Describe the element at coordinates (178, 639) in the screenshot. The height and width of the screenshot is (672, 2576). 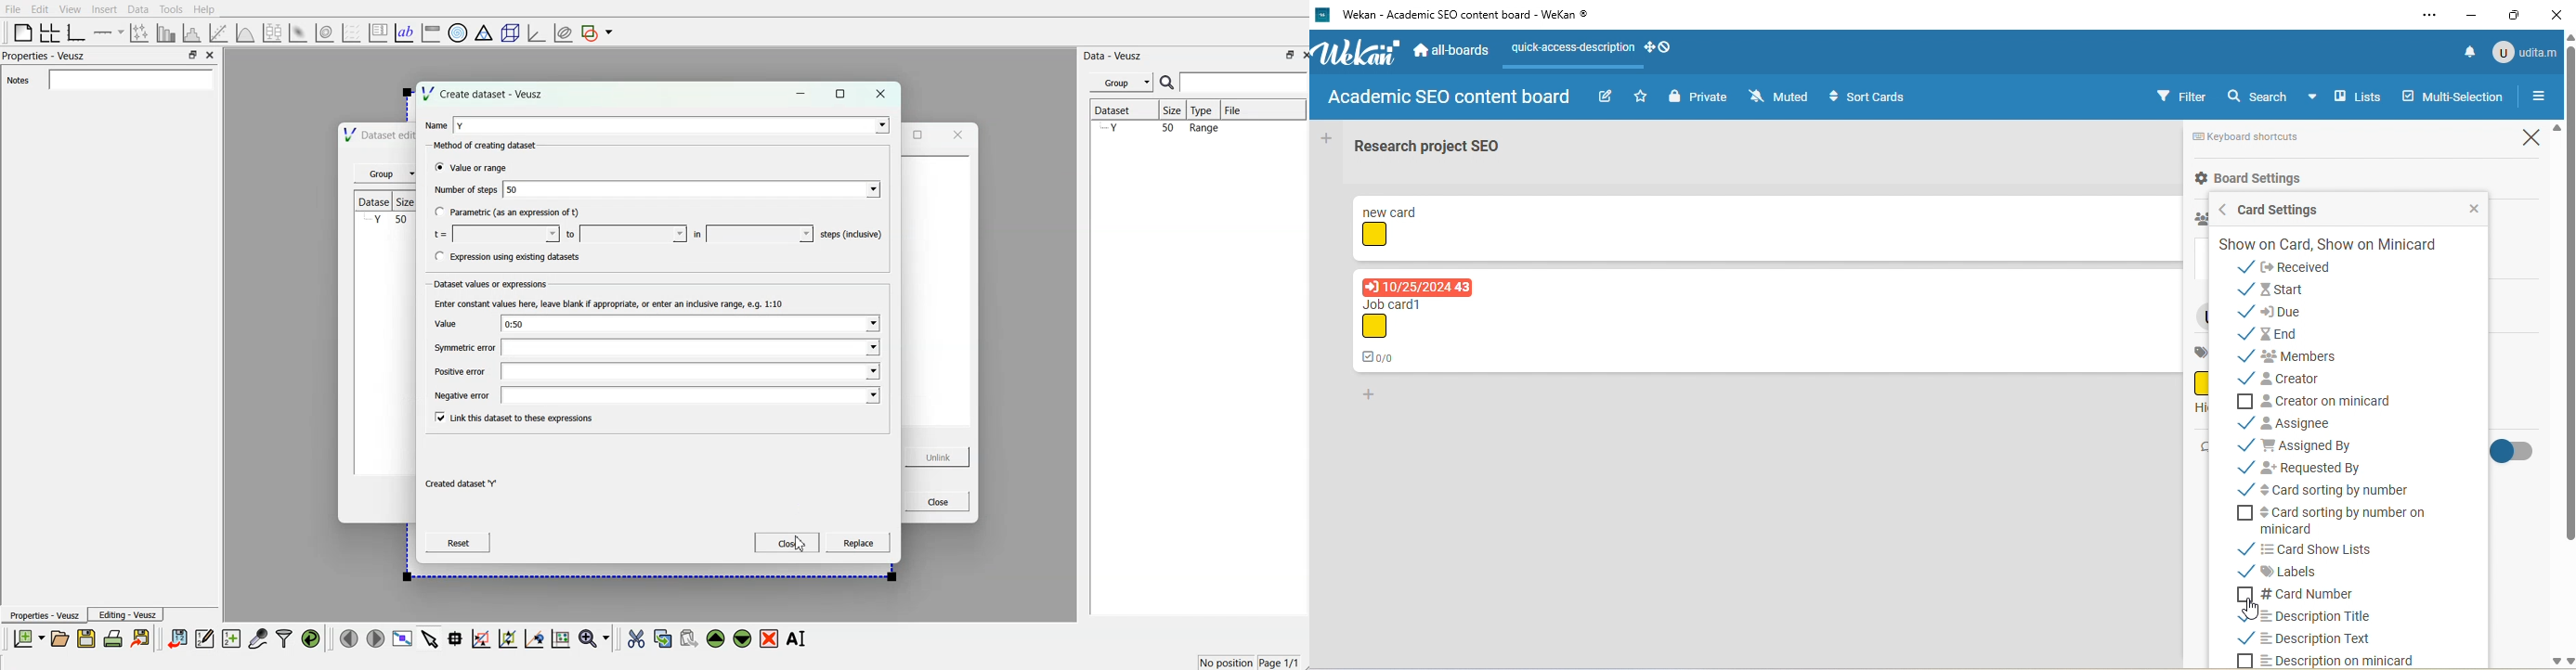
I see `import data points` at that location.